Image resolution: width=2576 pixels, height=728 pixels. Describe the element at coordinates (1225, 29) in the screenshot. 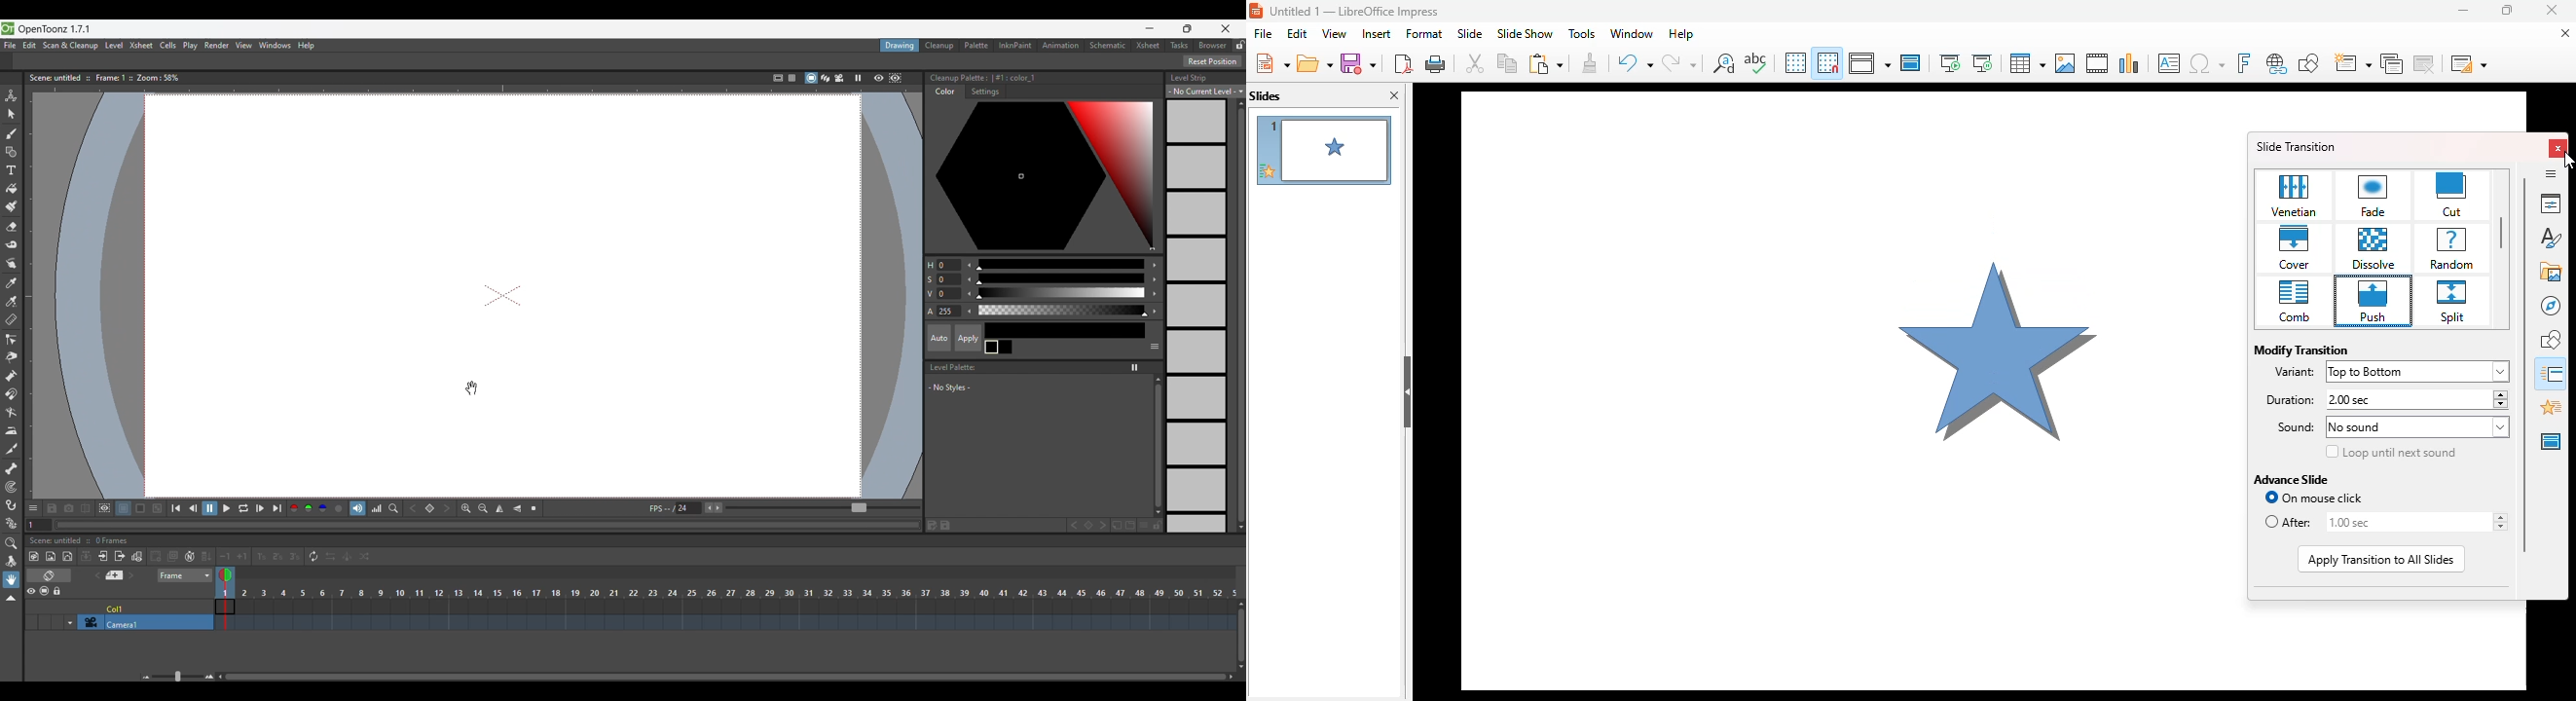

I see `Close interface` at that location.